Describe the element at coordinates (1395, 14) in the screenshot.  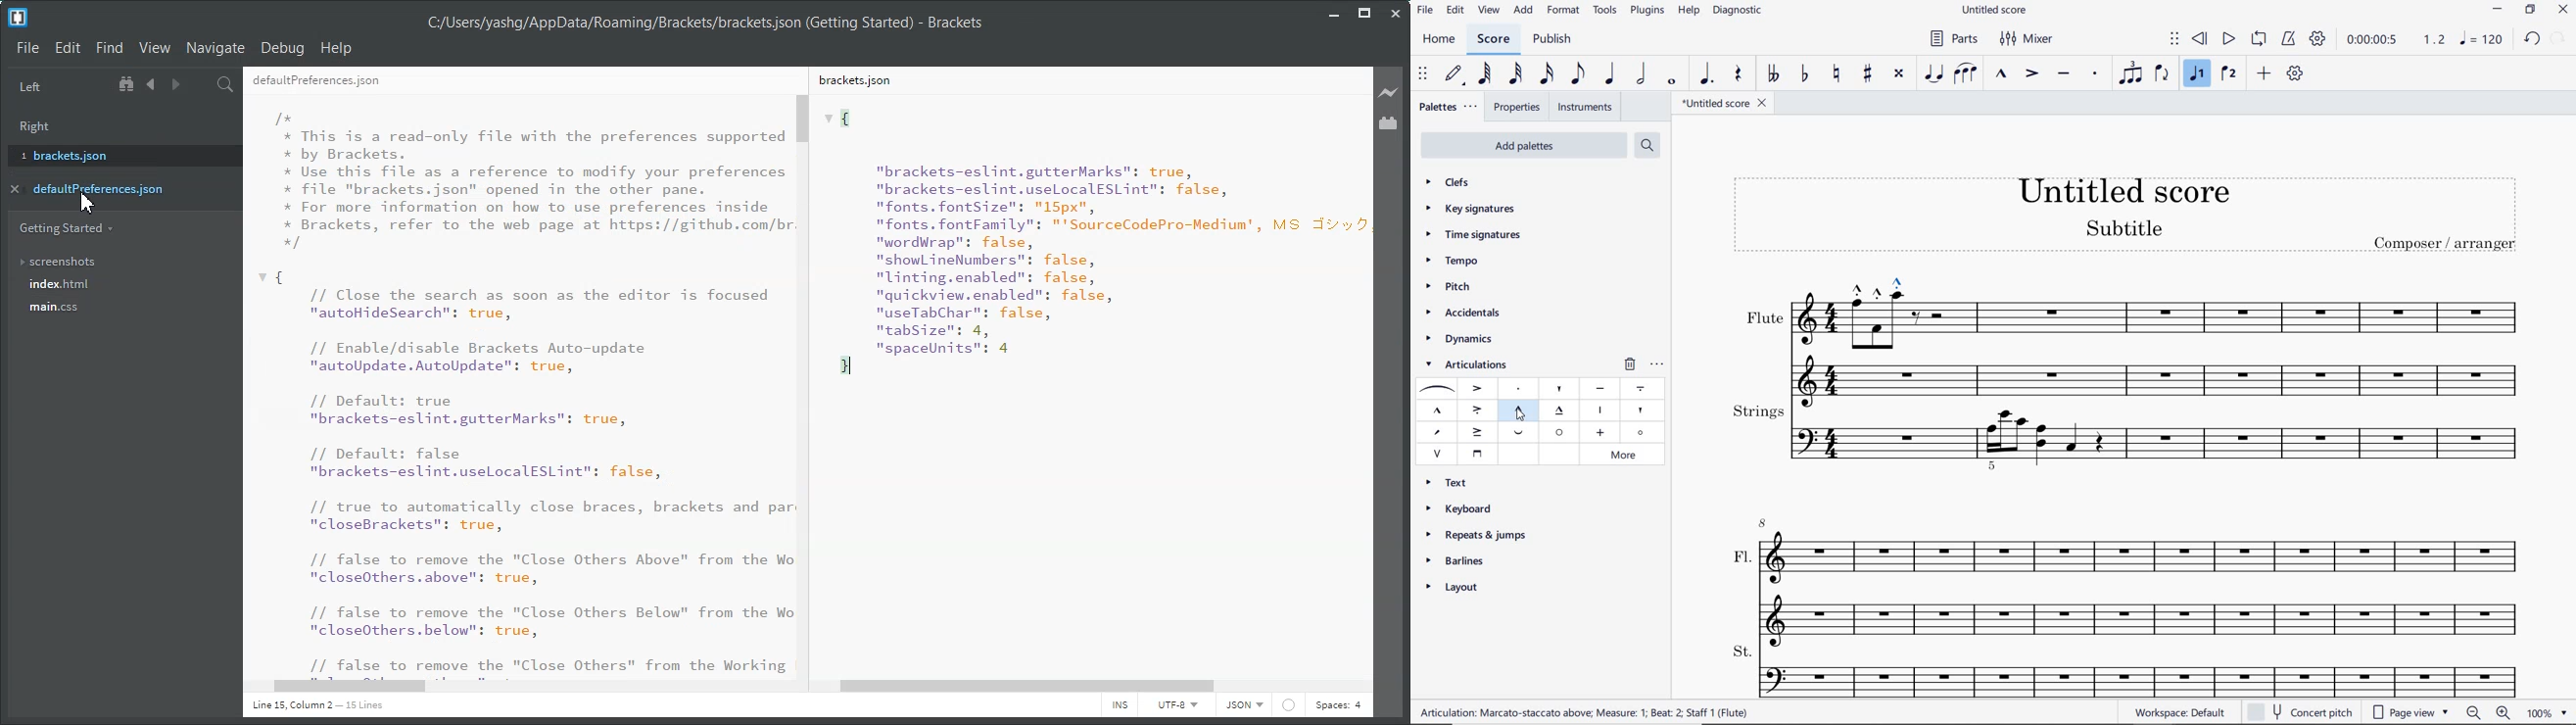
I see `Close` at that location.